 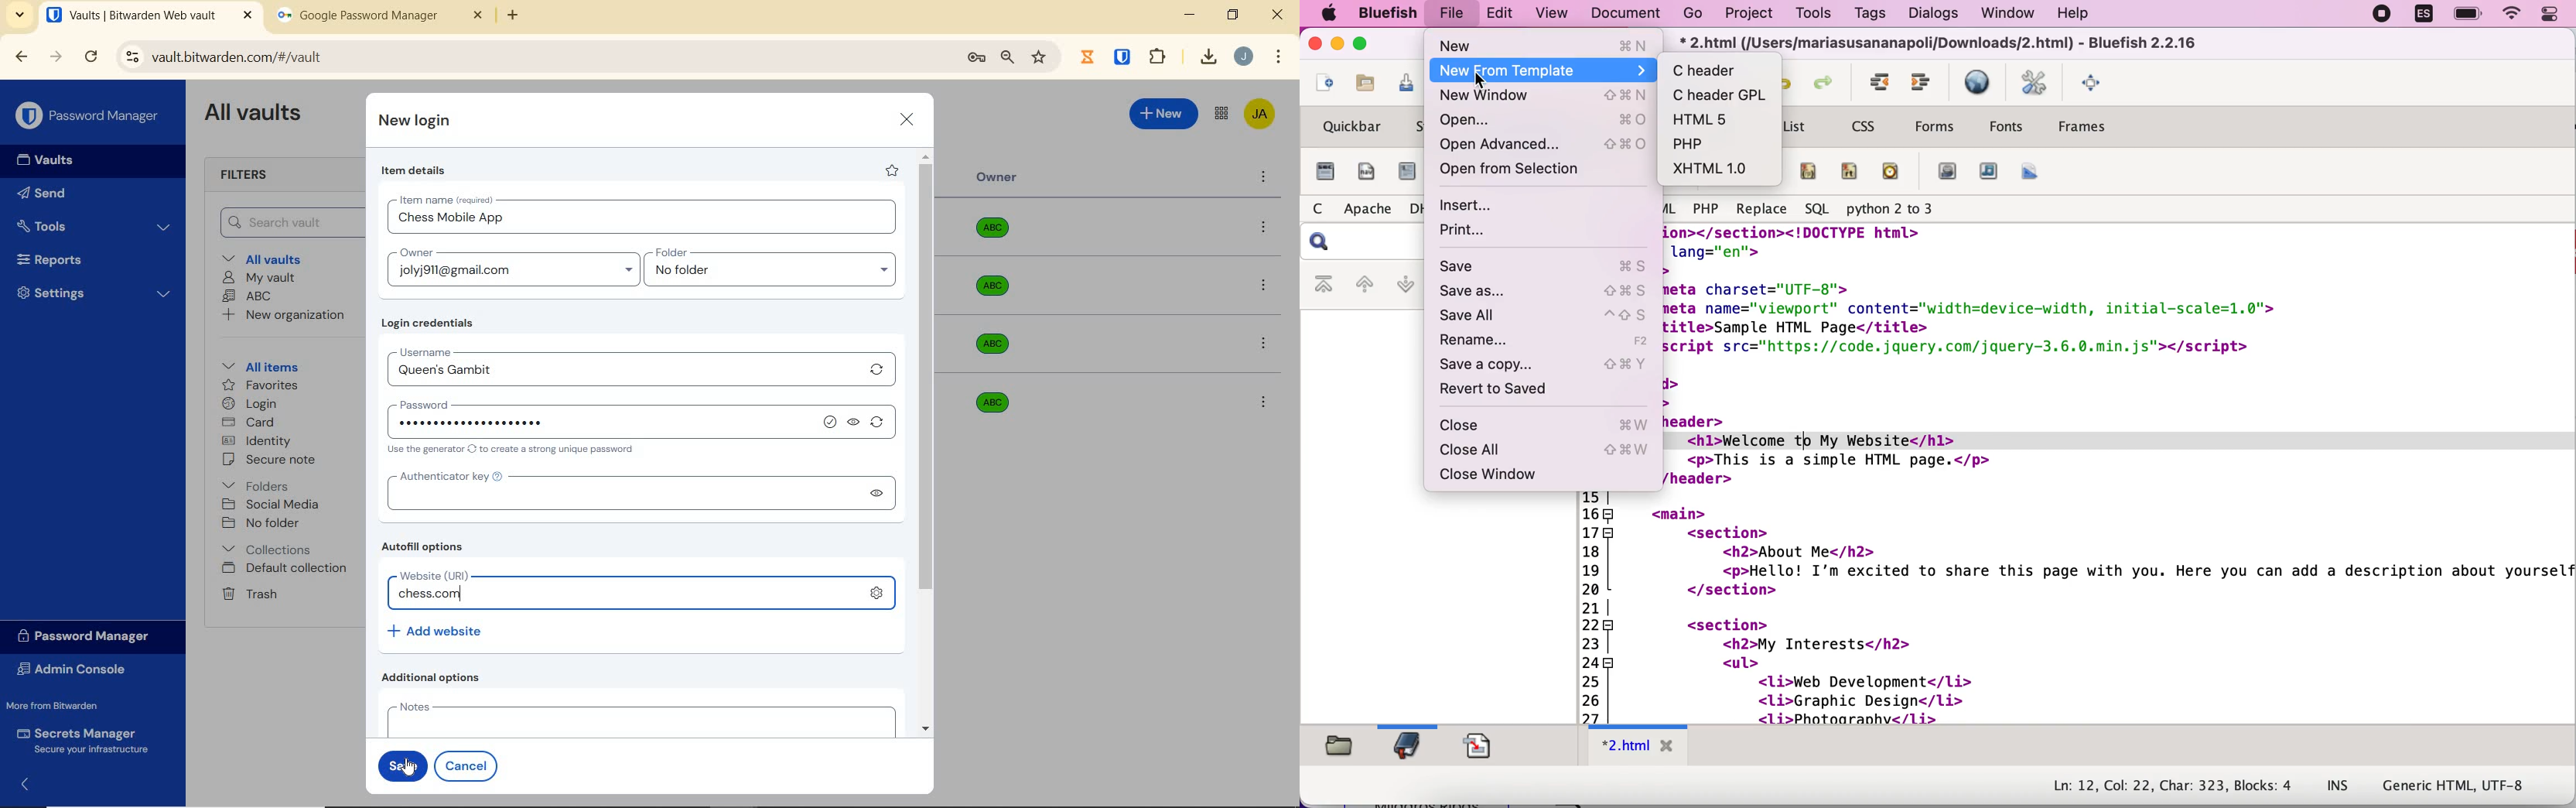 What do you see at coordinates (1362, 241) in the screenshot?
I see `search bar` at bounding box center [1362, 241].